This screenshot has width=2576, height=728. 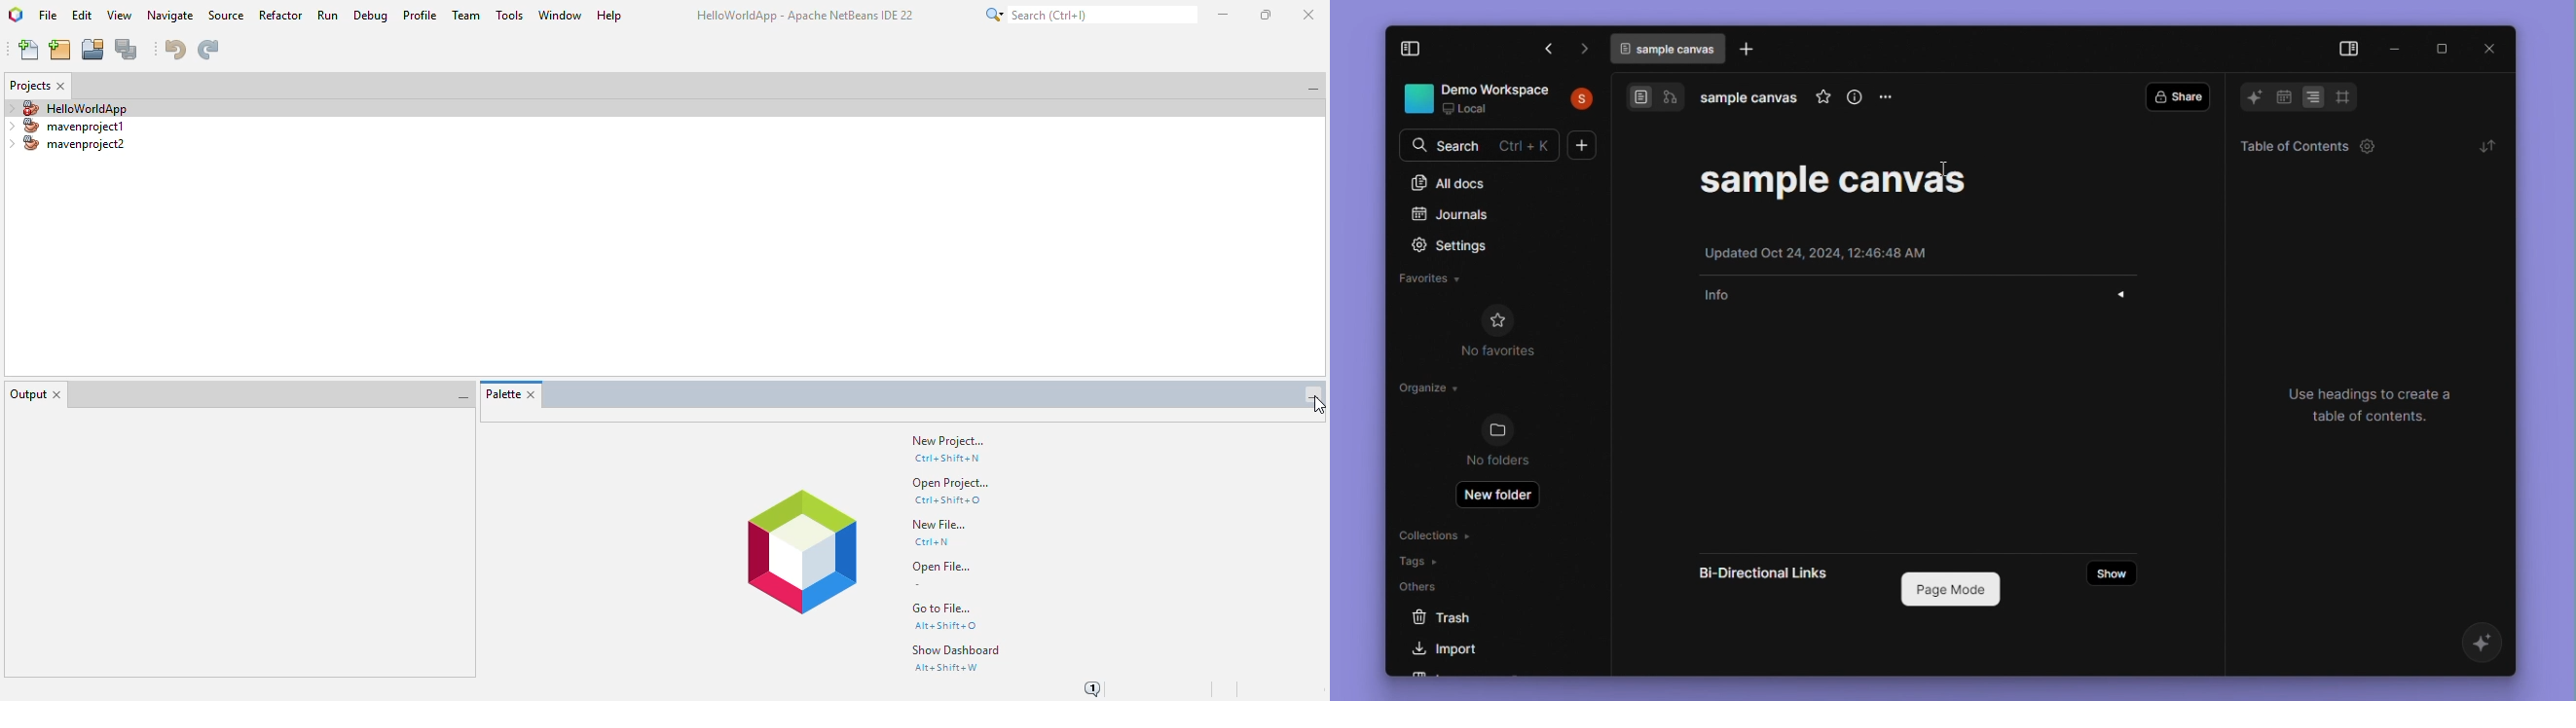 I want to click on new file, so click(x=940, y=524).